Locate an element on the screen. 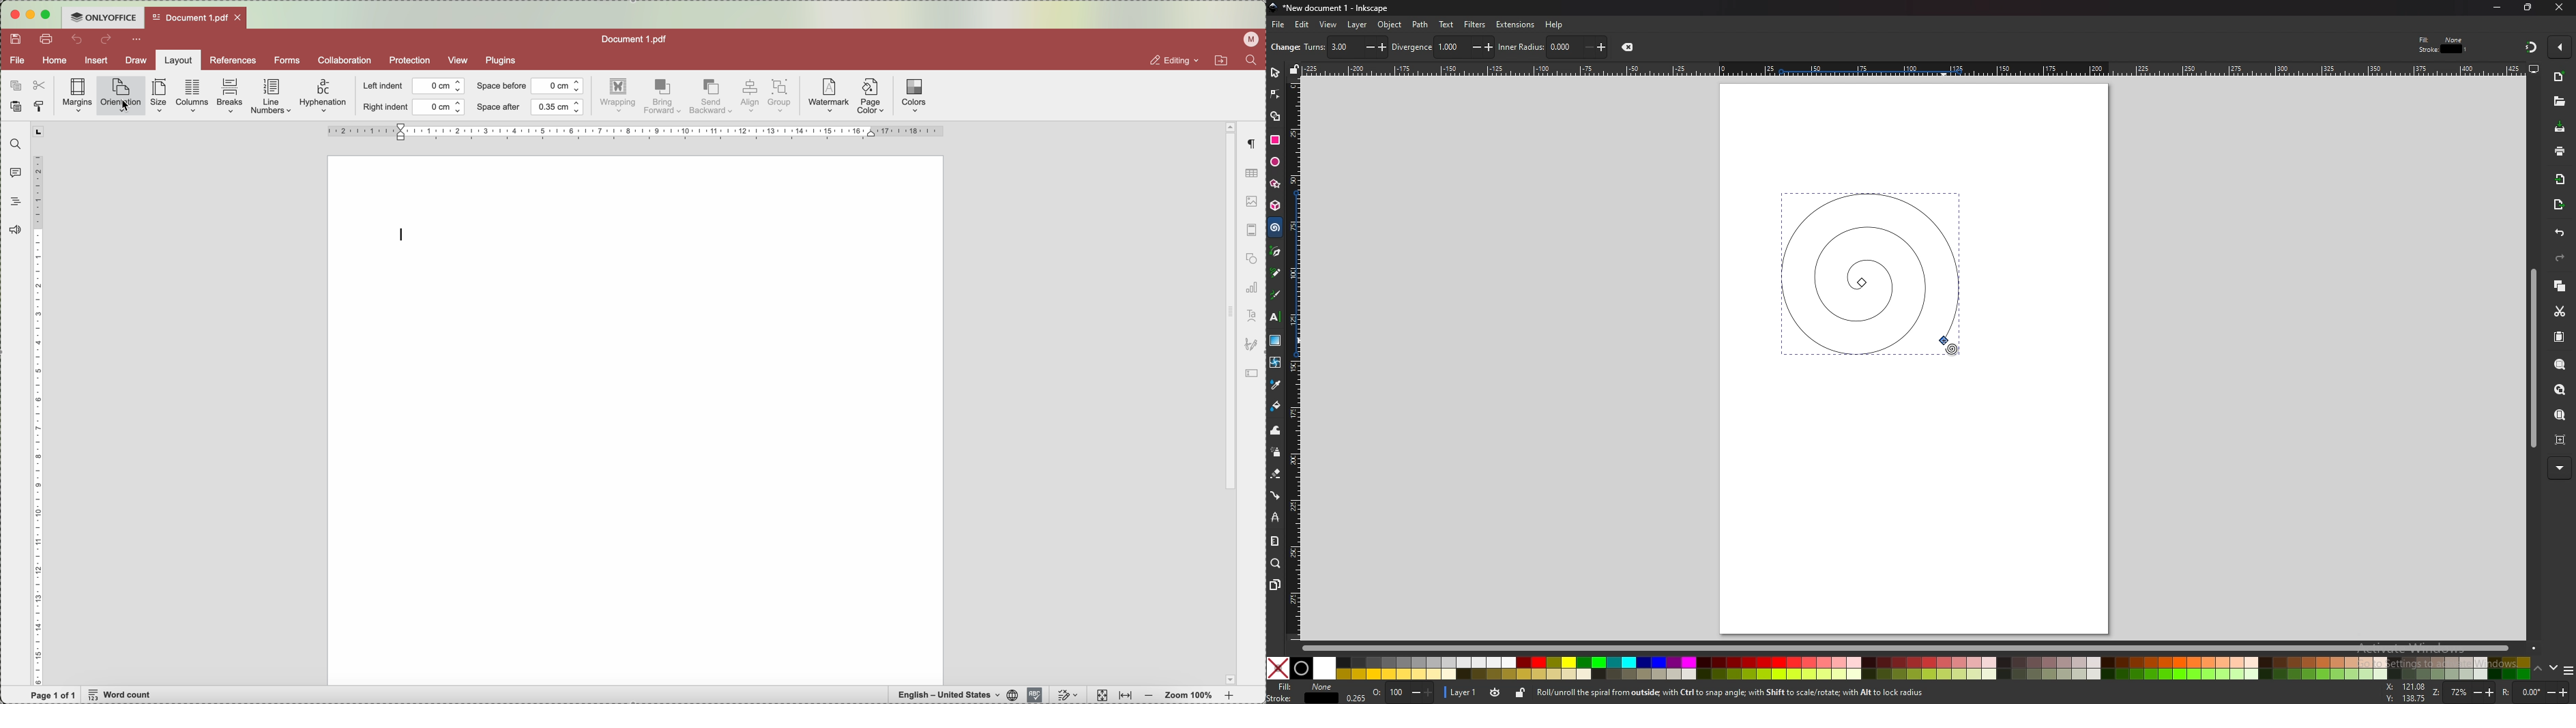  layer is located at coordinates (1358, 24).